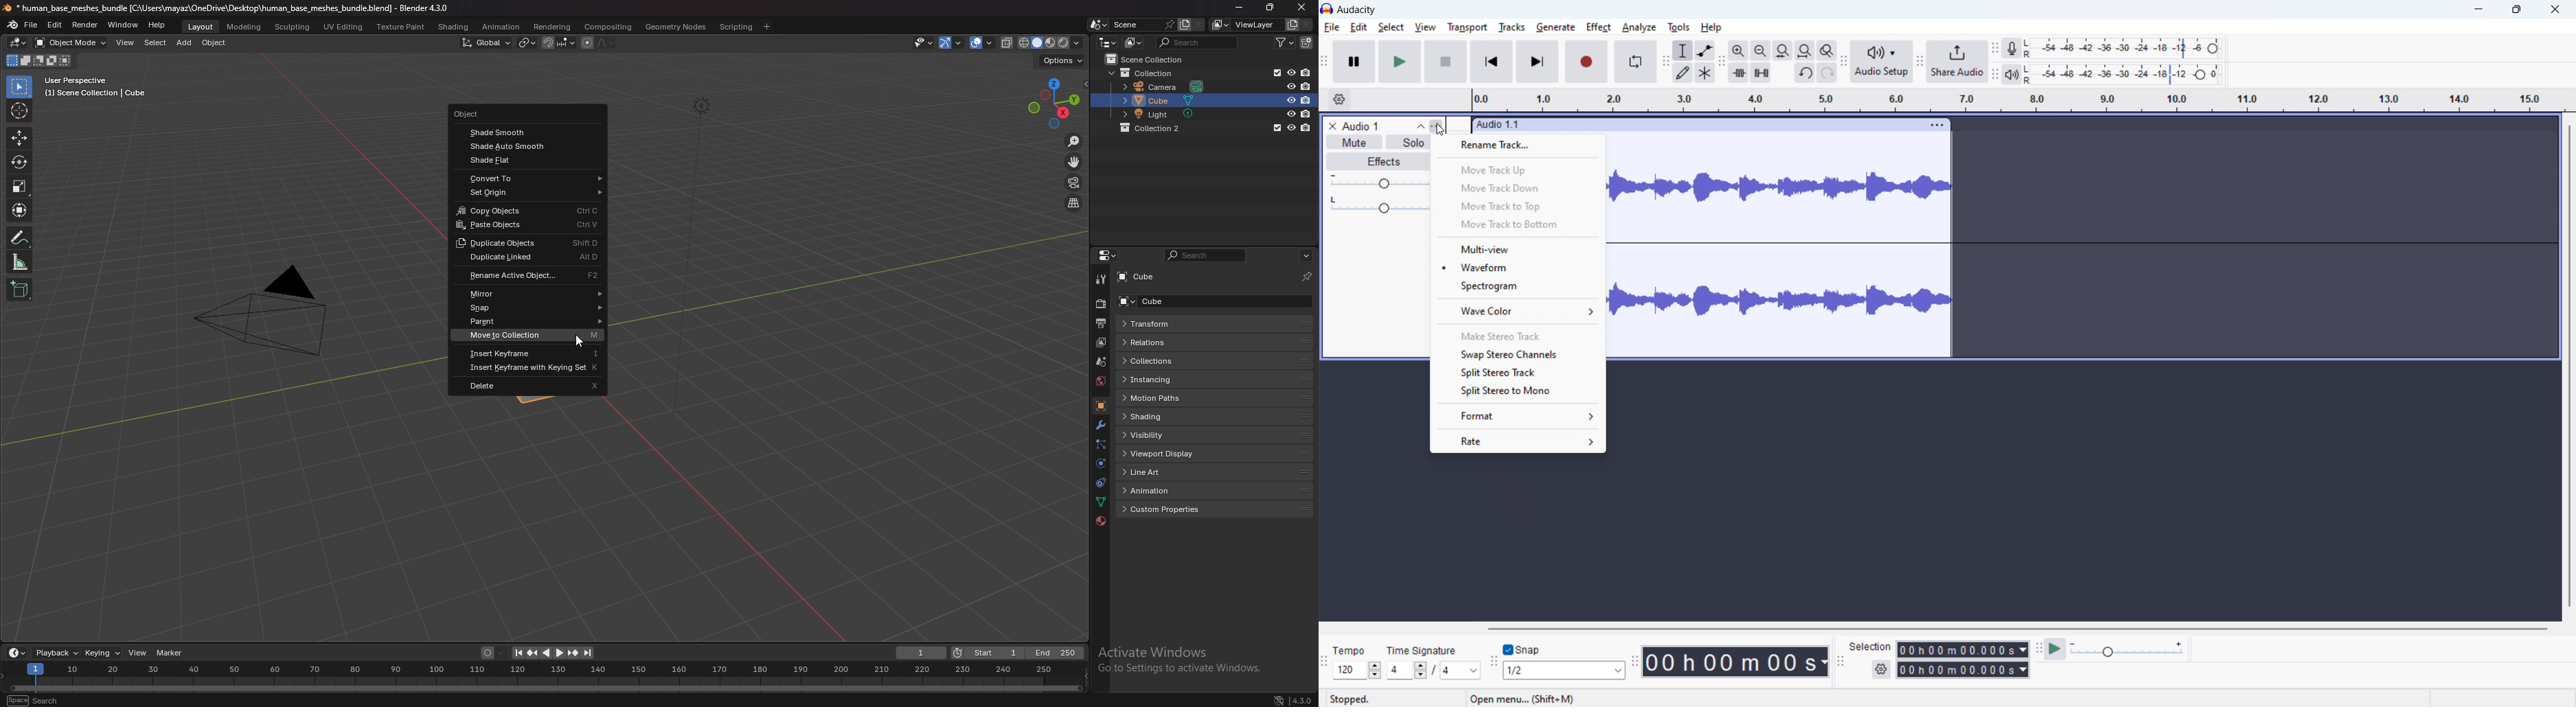 The image size is (2576, 728). Describe the element at coordinates (2014, 48) in the screenshot. I see `recording meter` at that location.